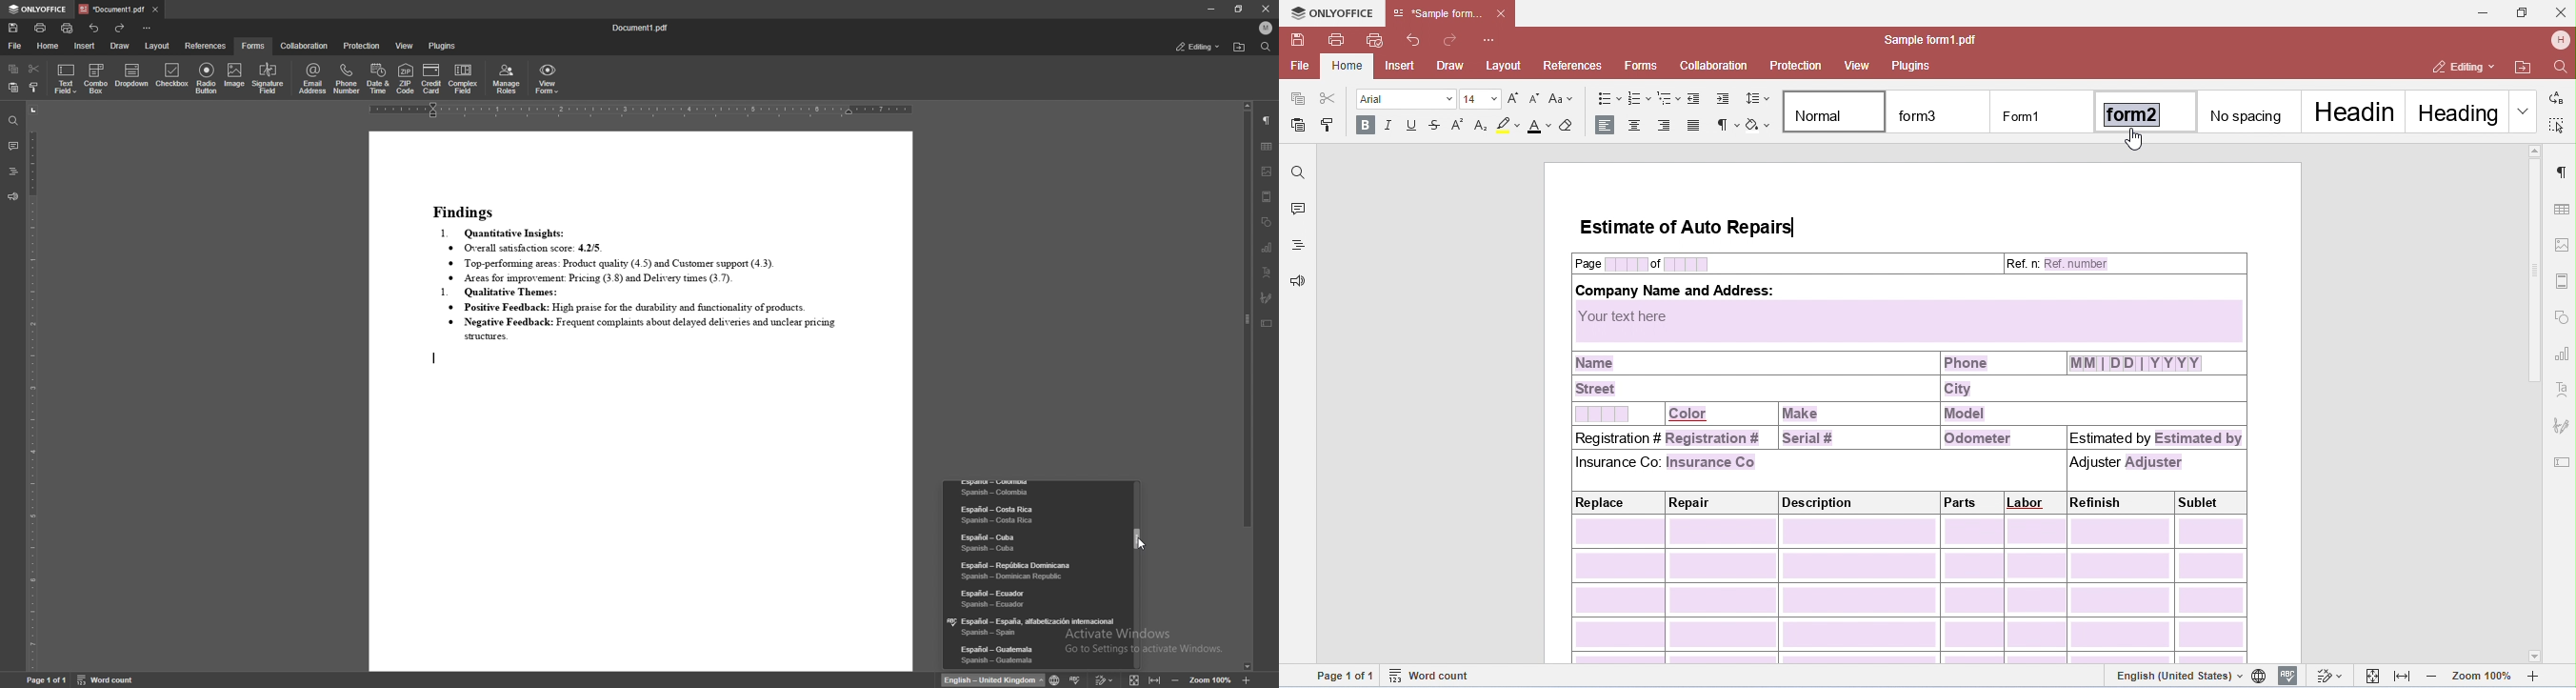  Describe the element at coordinates (1032, 542) in the screenshot. I see `language` at that location.